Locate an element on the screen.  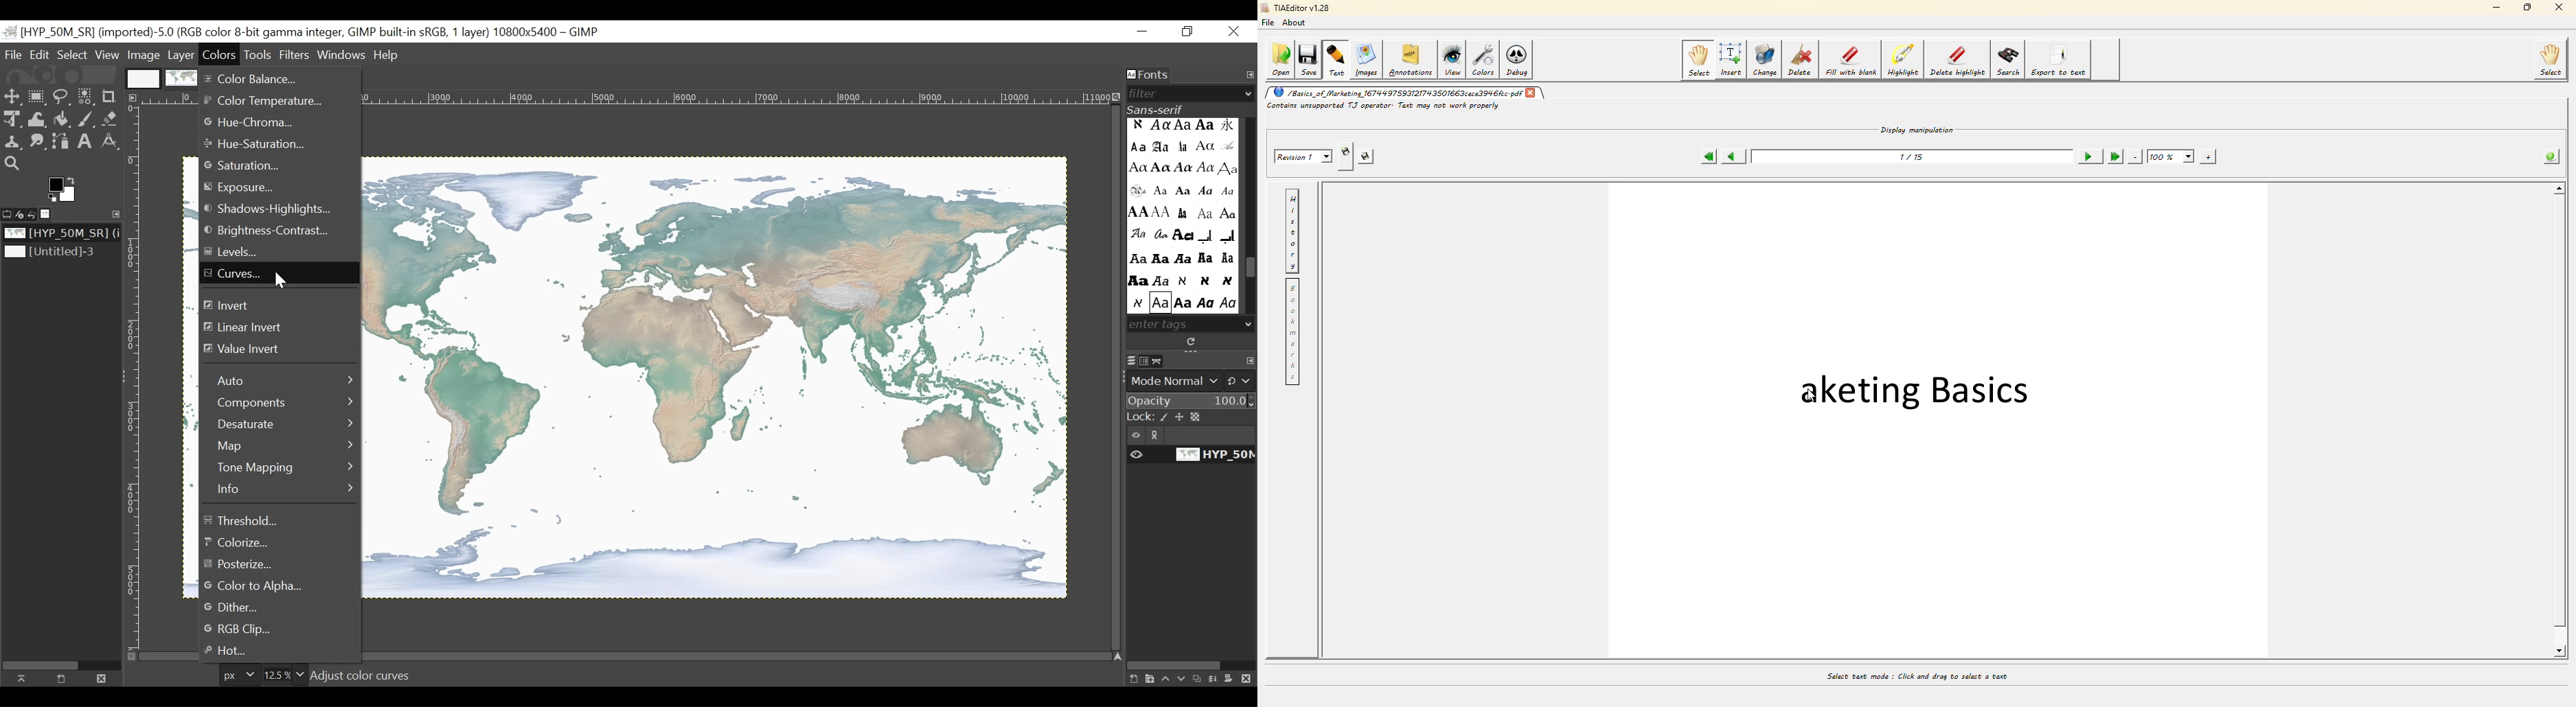
Posterize is located at coordinates (246, 566).